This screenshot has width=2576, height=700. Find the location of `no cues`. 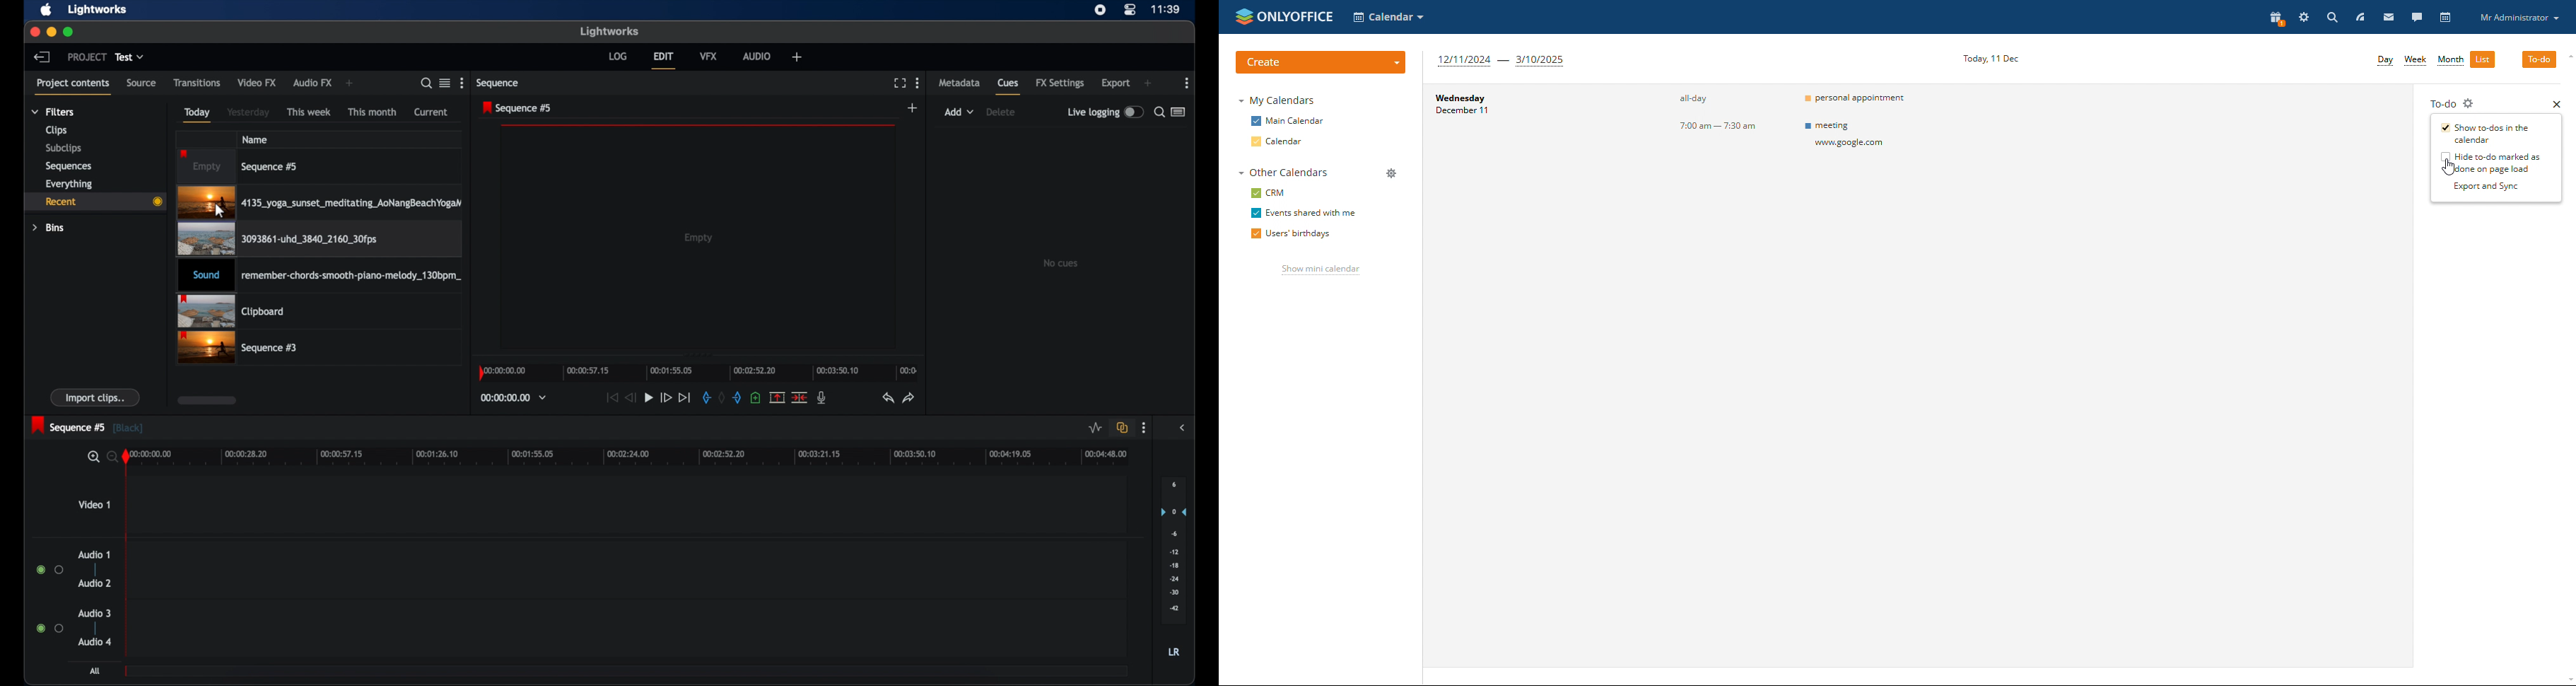

no cues is located at coordinates (1062, 263).